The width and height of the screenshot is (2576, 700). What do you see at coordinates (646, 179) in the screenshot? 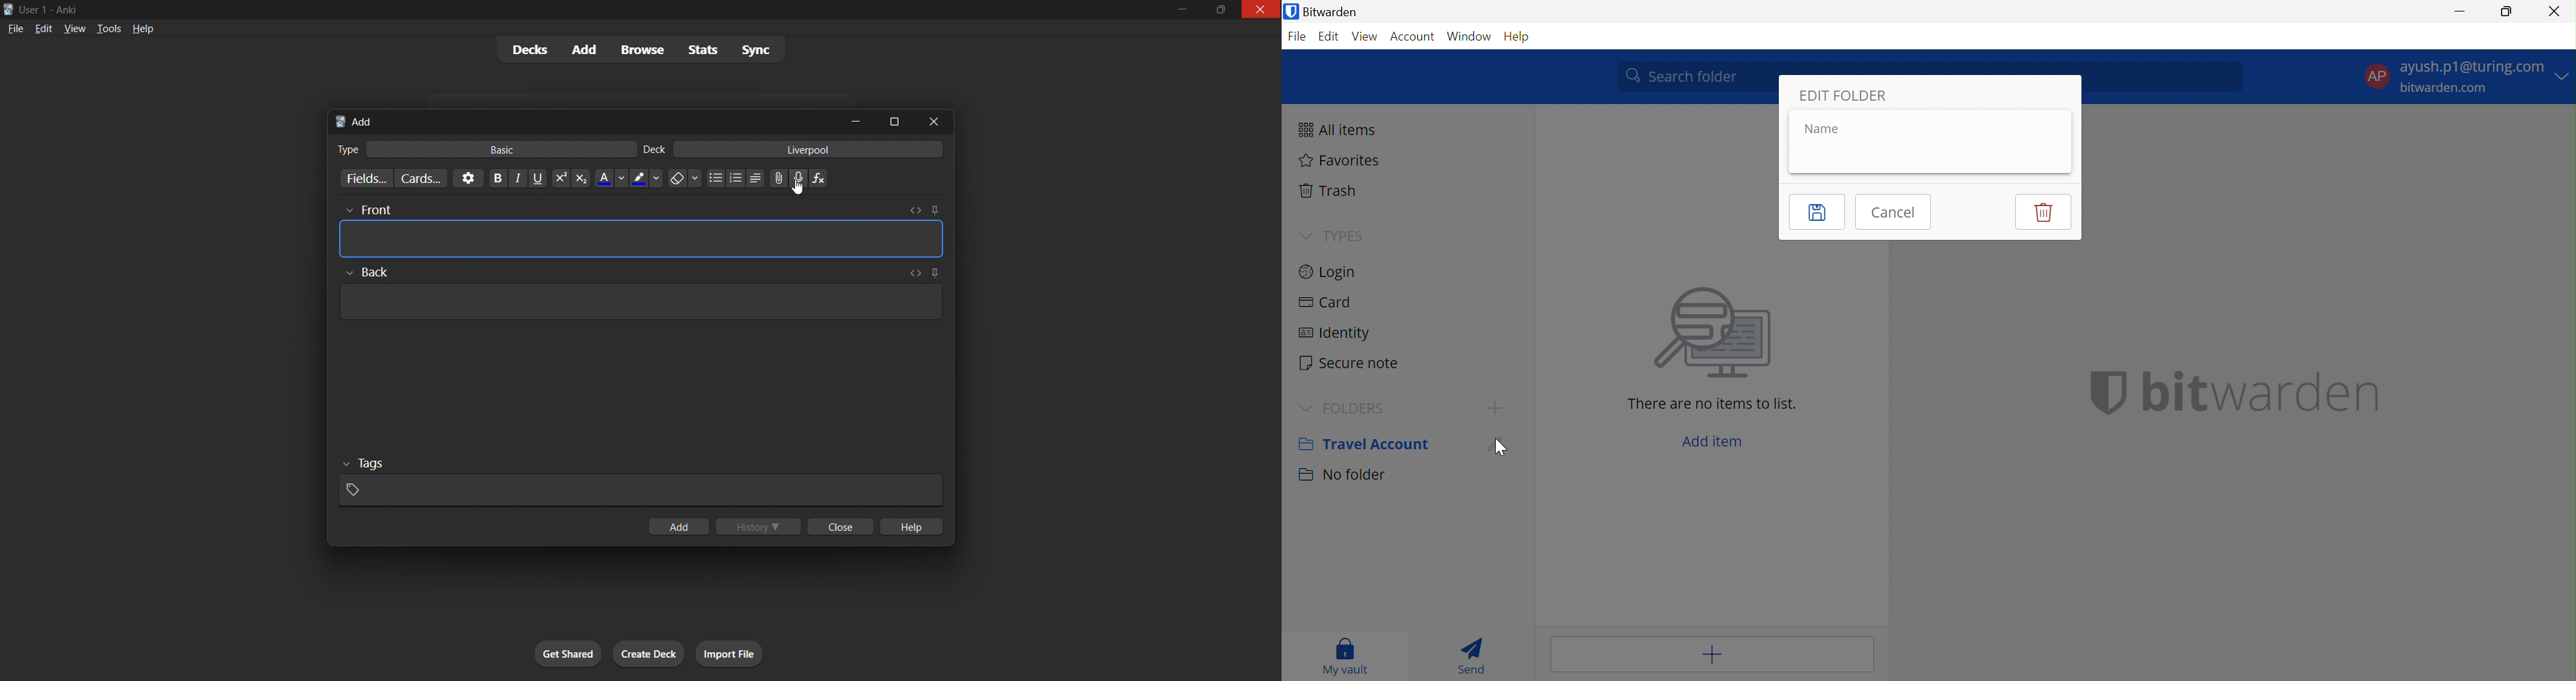
I see `font highlight` at bounding box center [646, 179].